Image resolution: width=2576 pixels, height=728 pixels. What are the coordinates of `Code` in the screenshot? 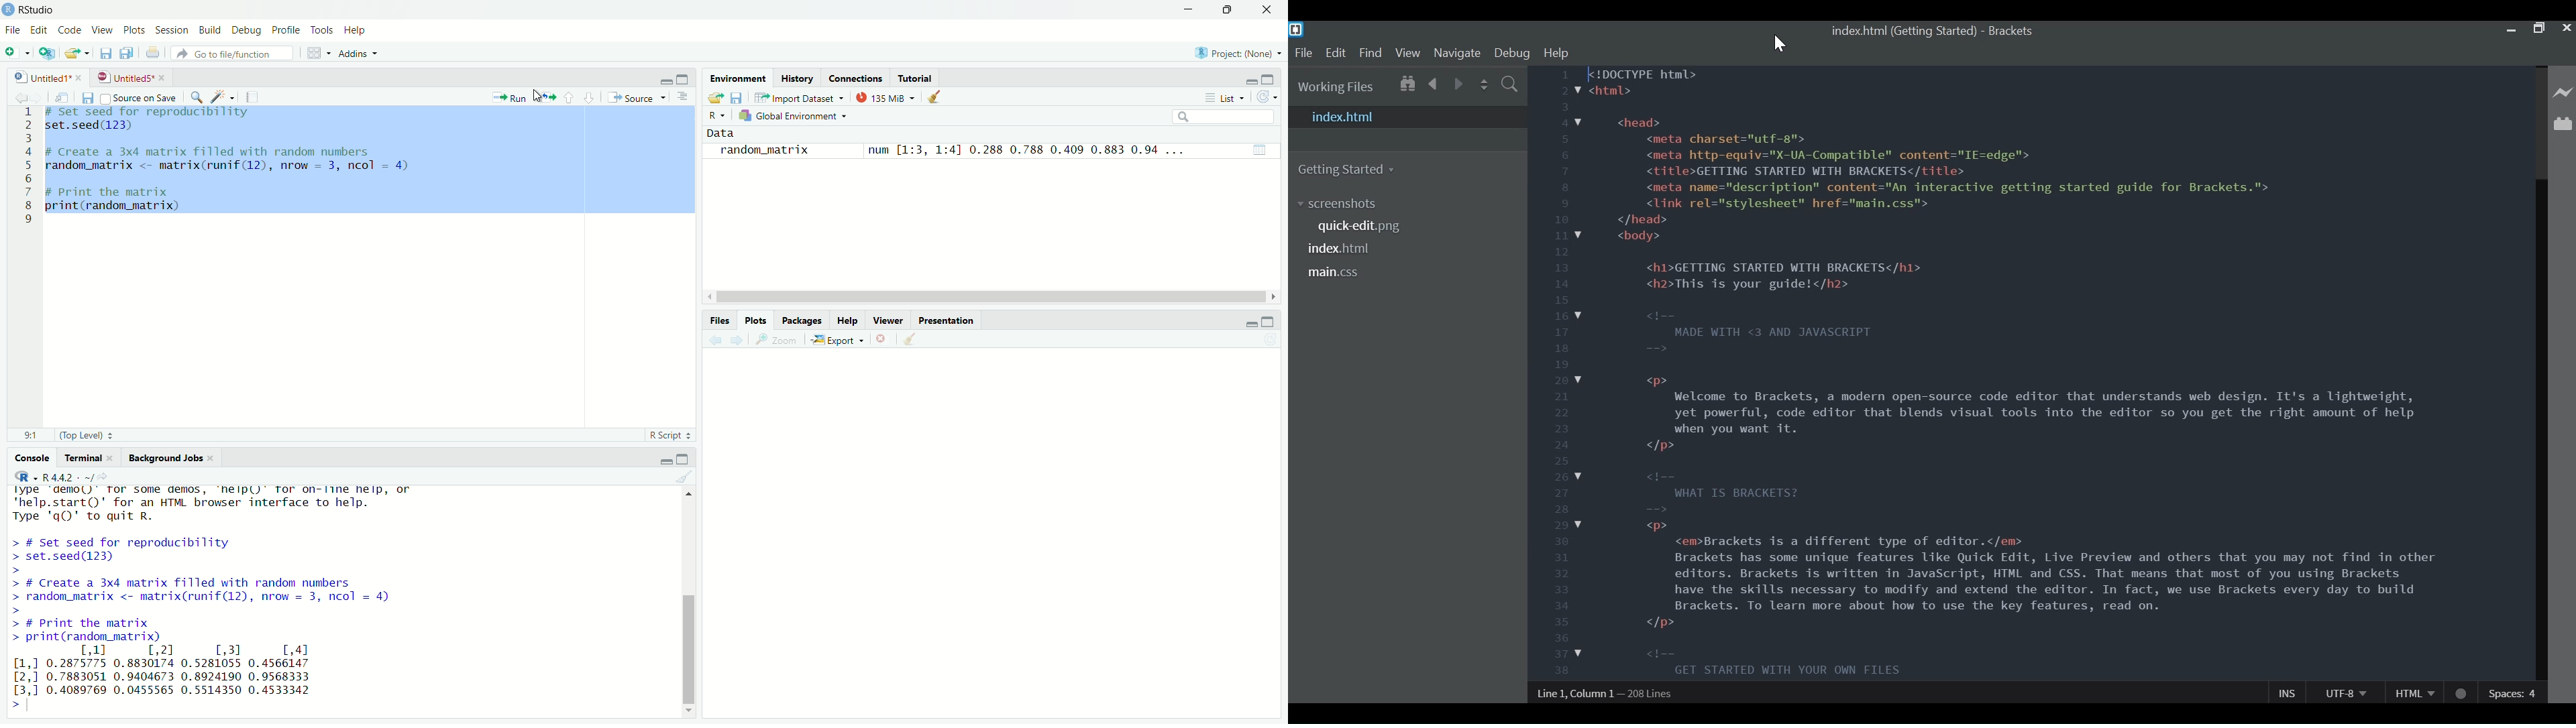 It's located at (70, 31).